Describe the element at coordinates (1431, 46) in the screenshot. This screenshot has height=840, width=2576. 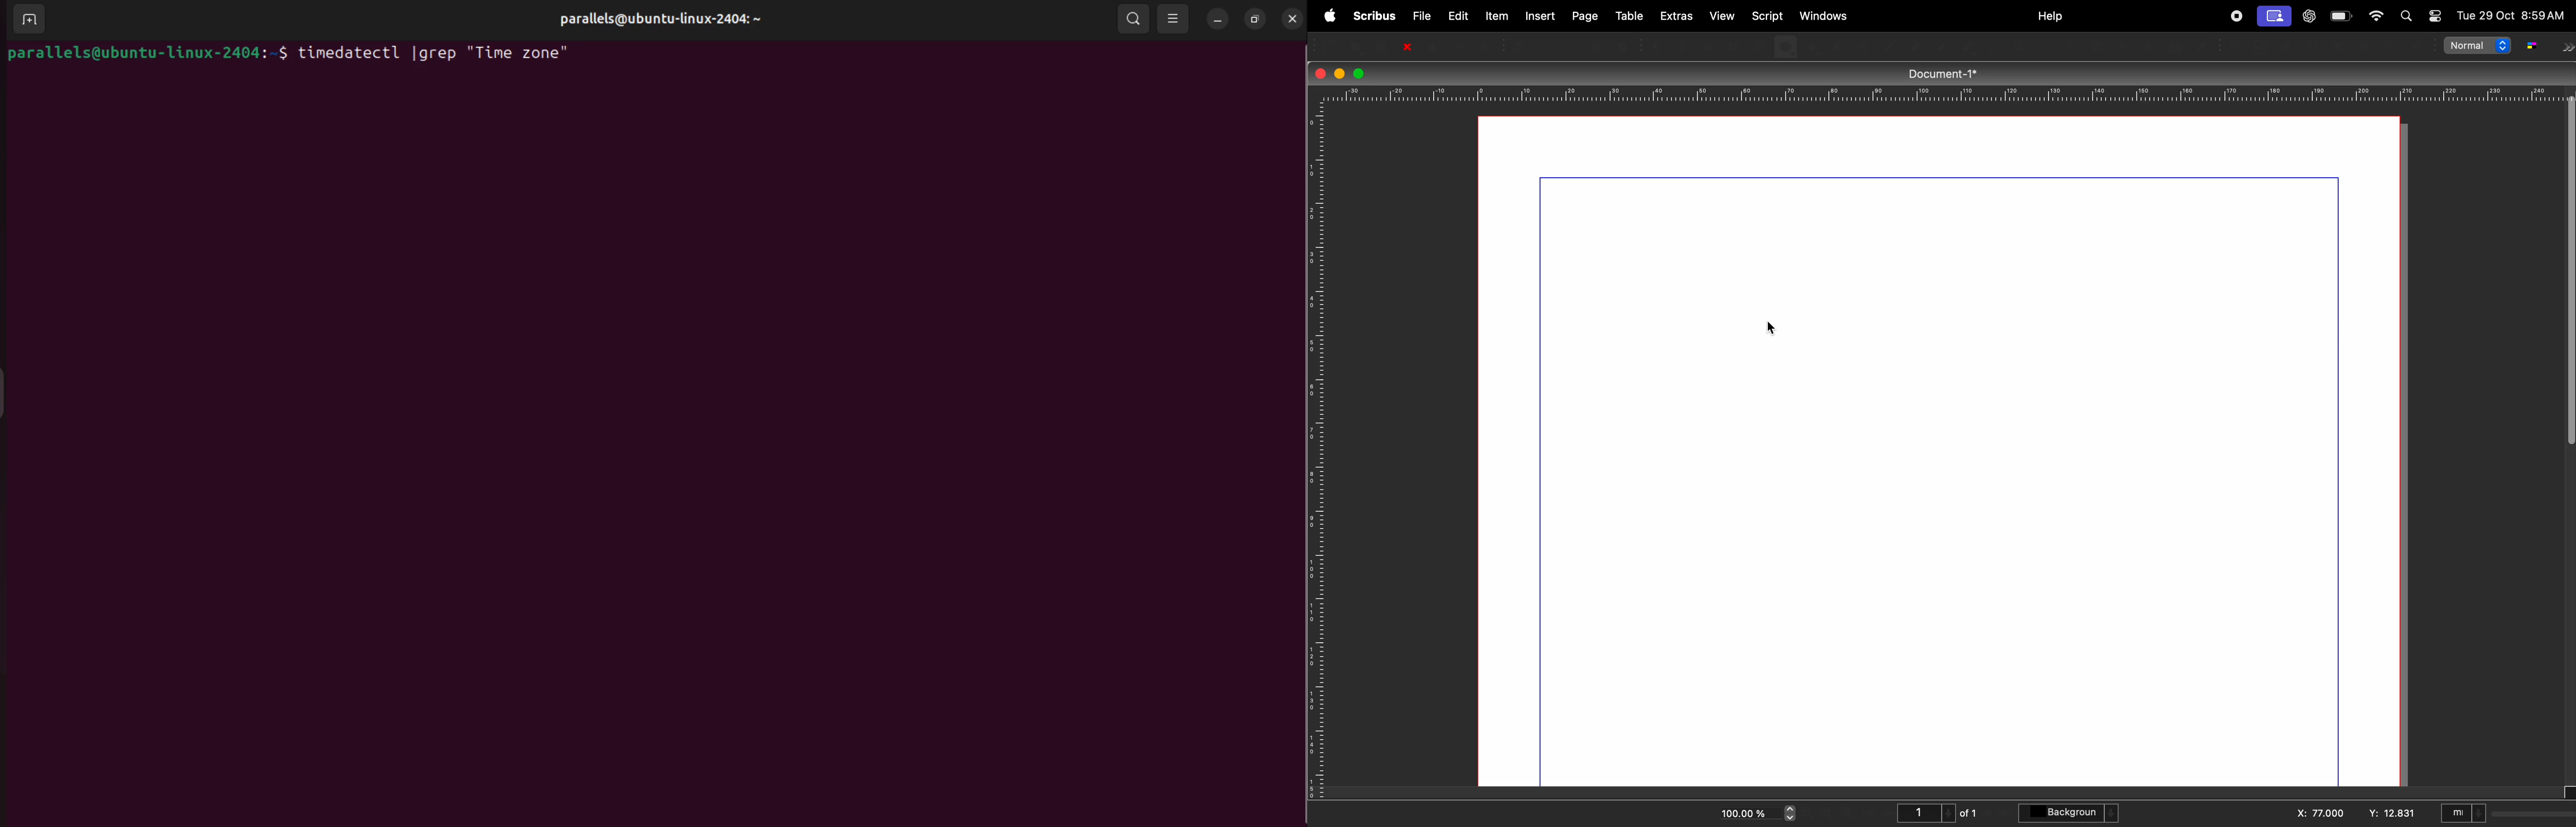
I see `Print` at that location.